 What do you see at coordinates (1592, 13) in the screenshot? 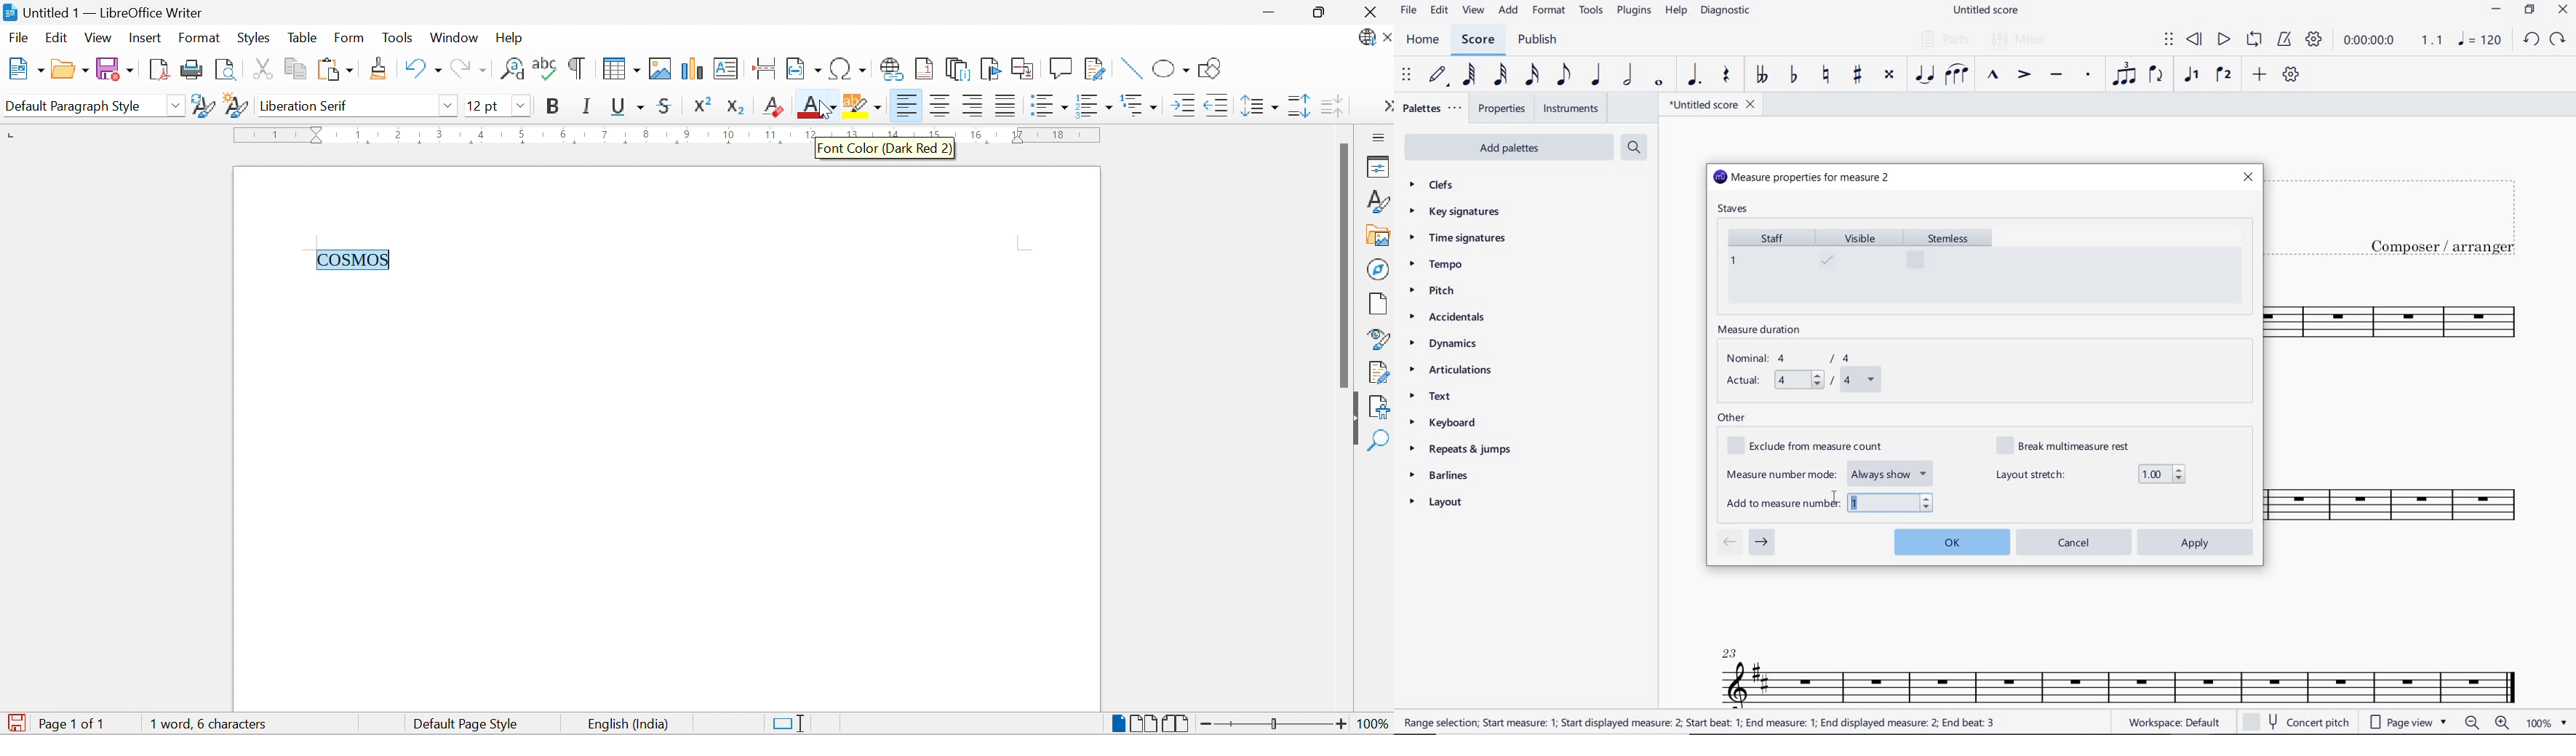
I see `TOOLS` at bounding box center [1592, 13].